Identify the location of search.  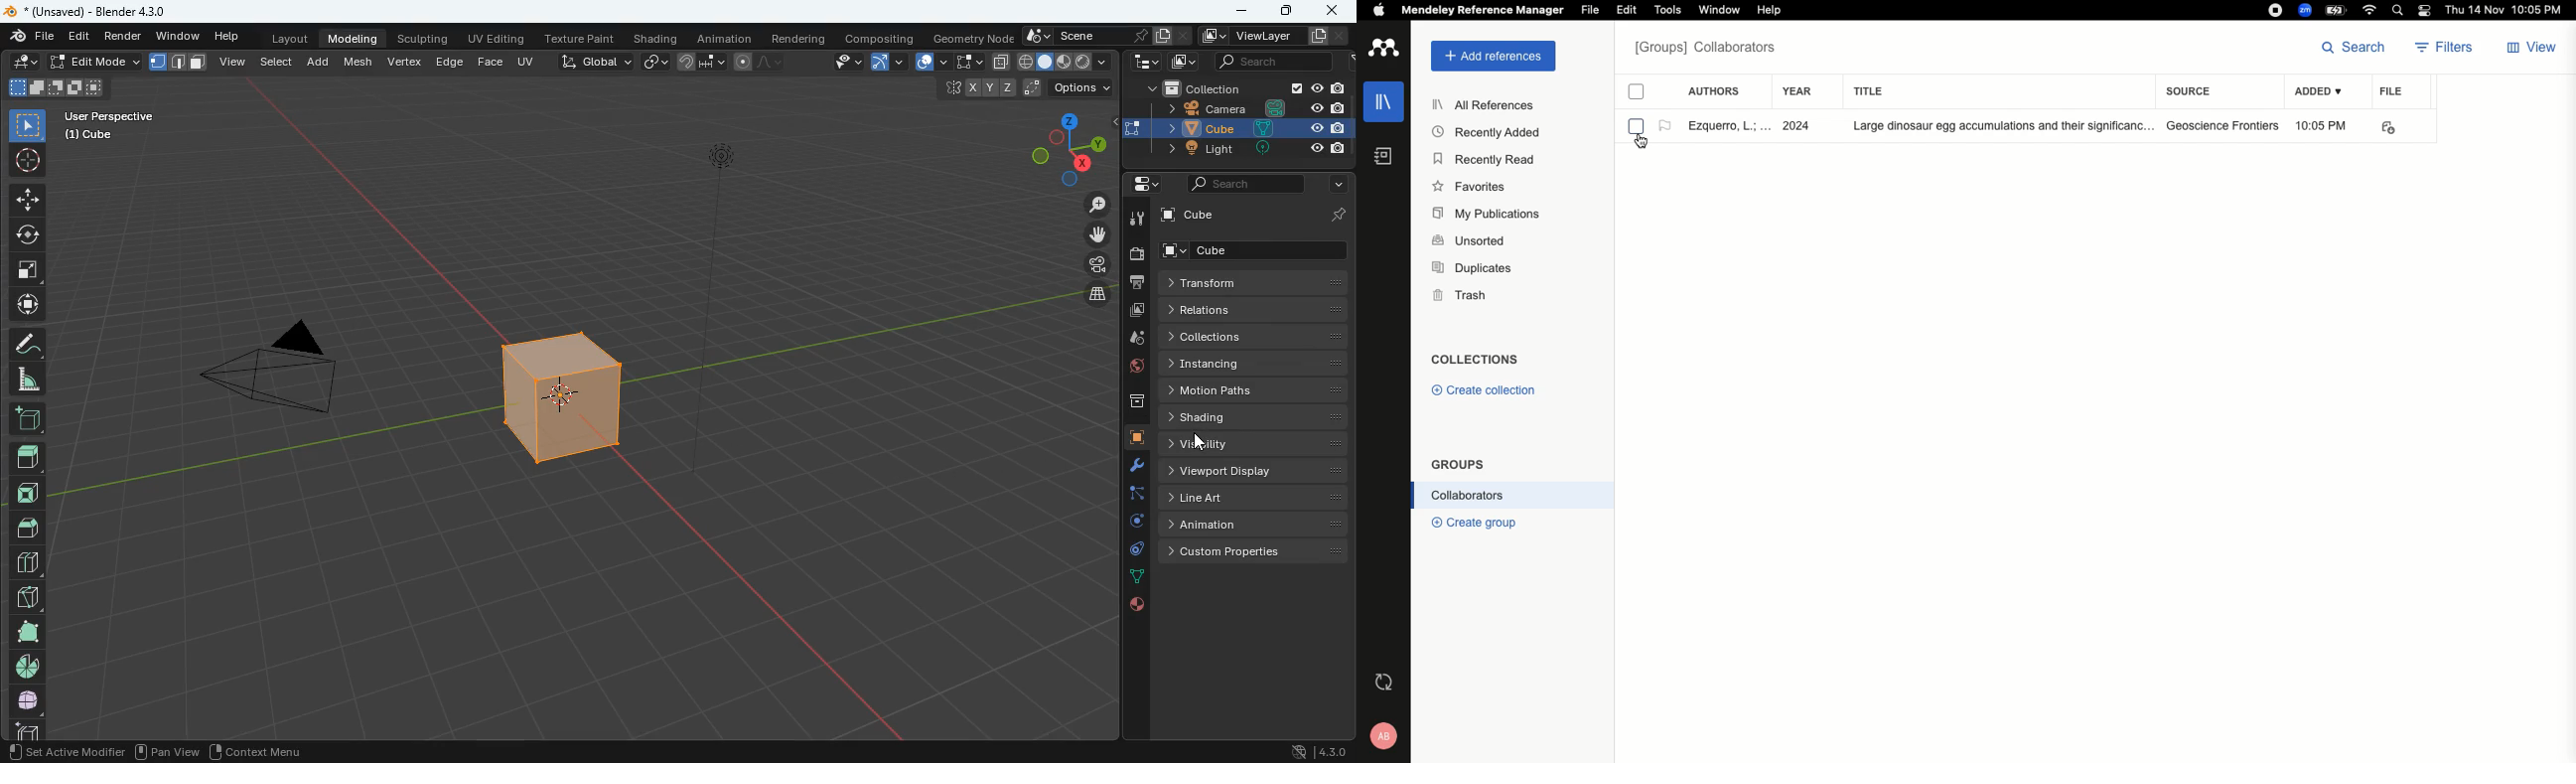
(1273, 61).